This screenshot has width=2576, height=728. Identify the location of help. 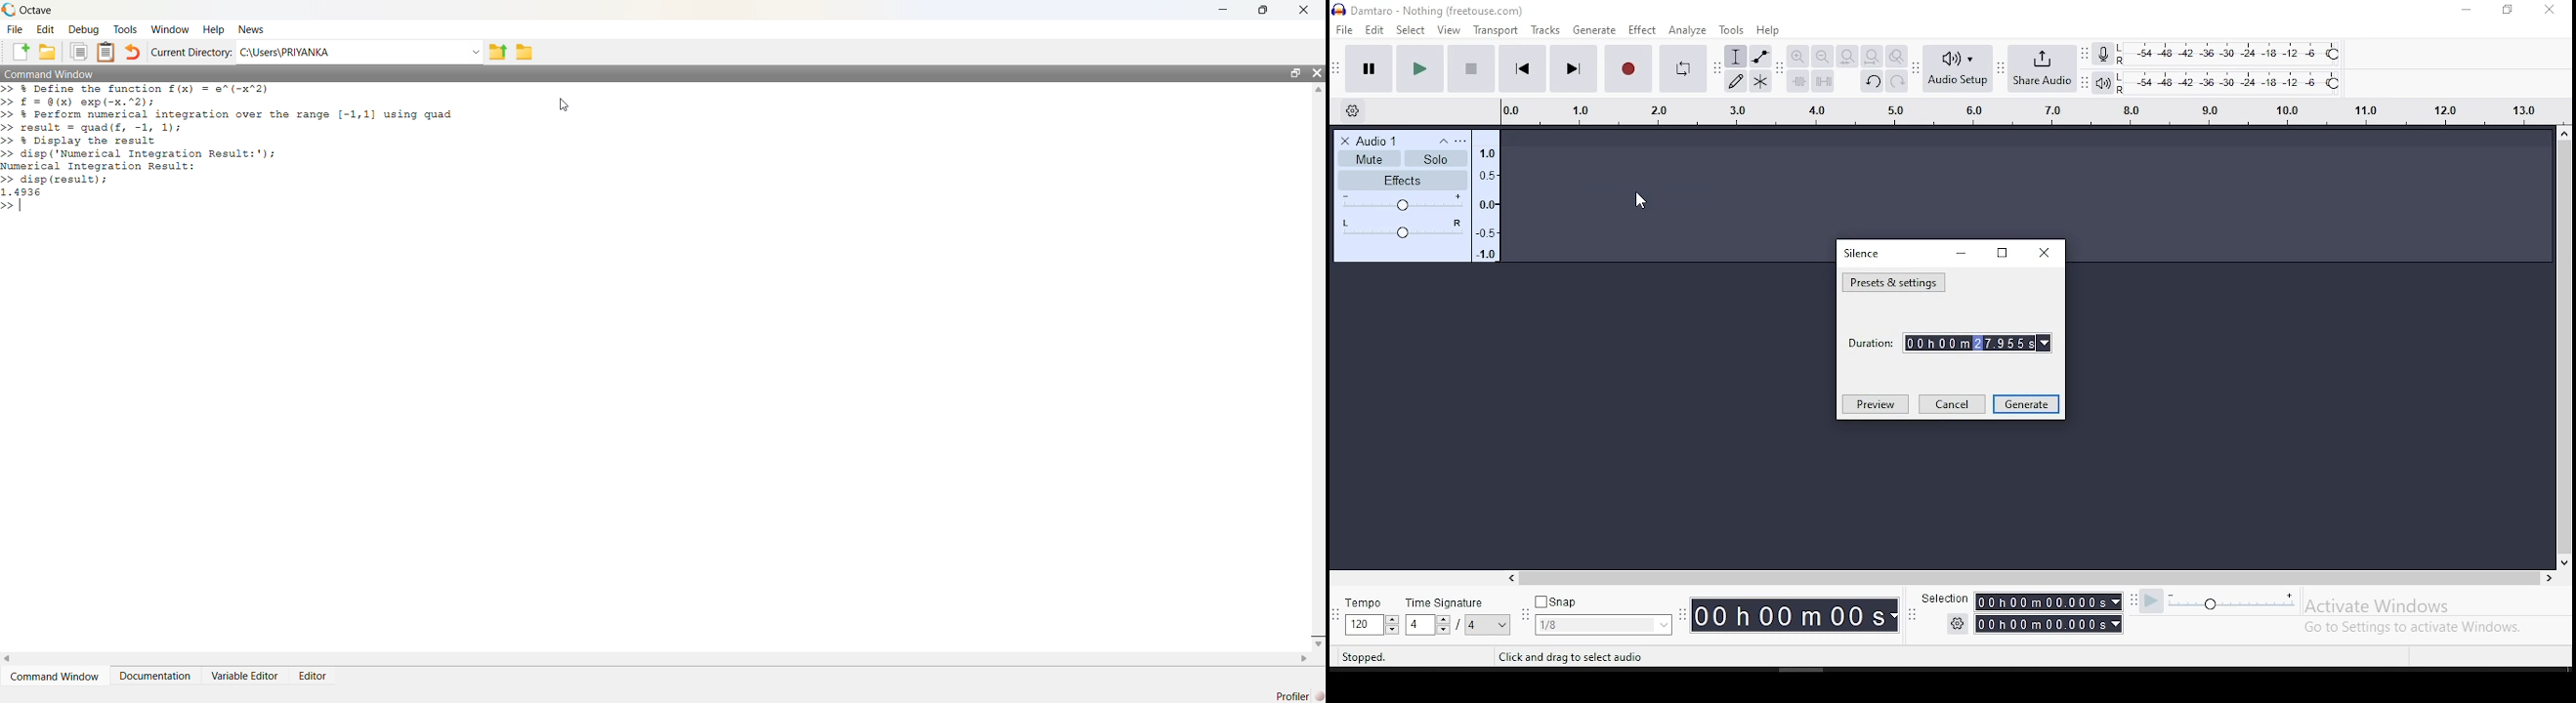
(1768, 30).